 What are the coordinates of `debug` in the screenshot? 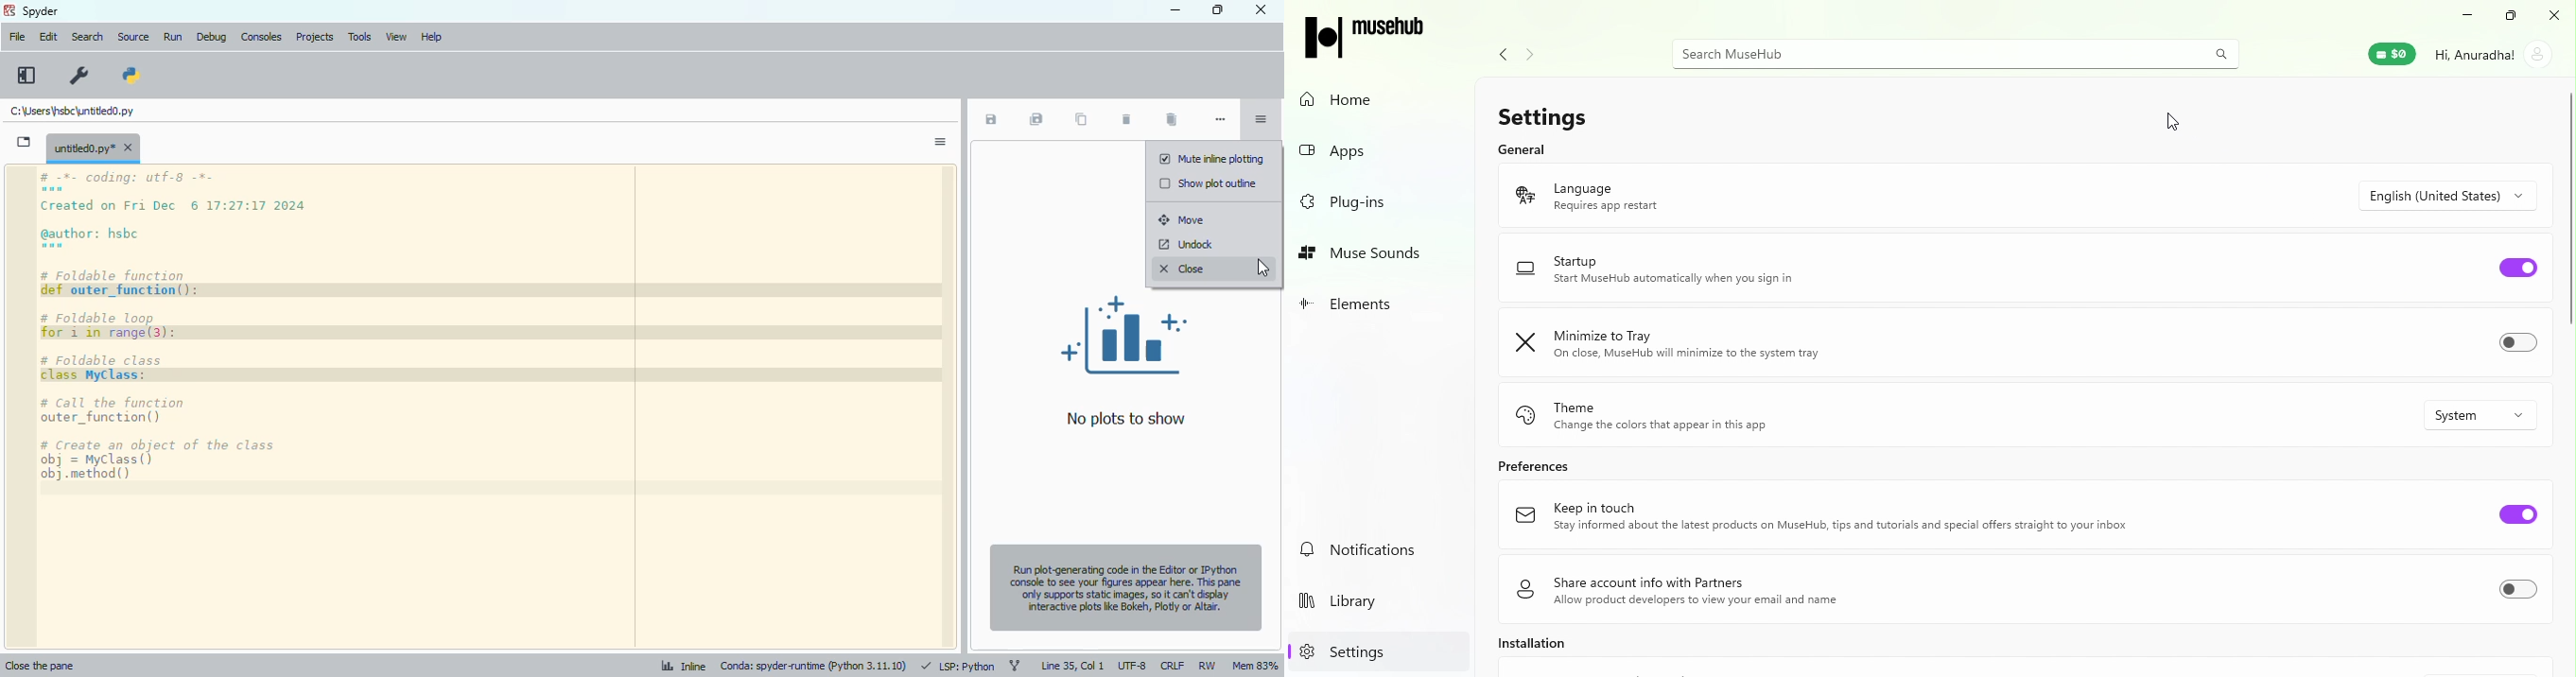 It's located at (212, 37).